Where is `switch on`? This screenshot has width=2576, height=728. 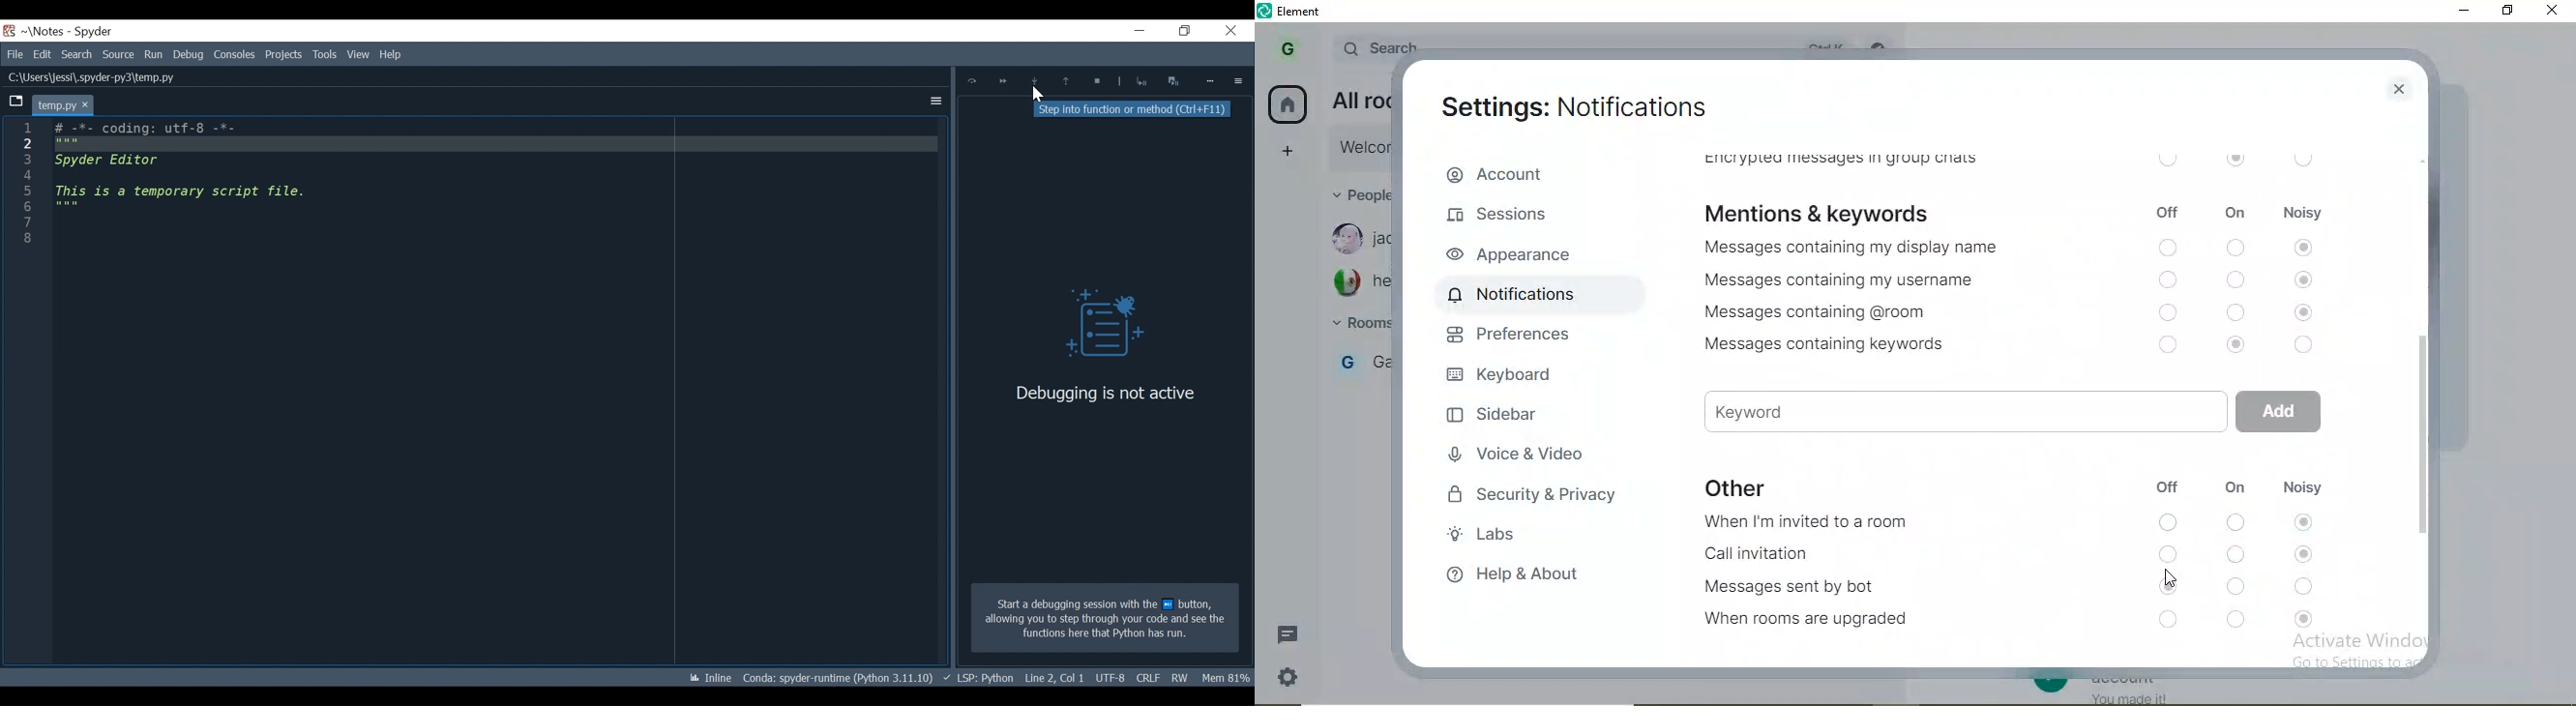 switch on is located at coordinates (2238, 622).